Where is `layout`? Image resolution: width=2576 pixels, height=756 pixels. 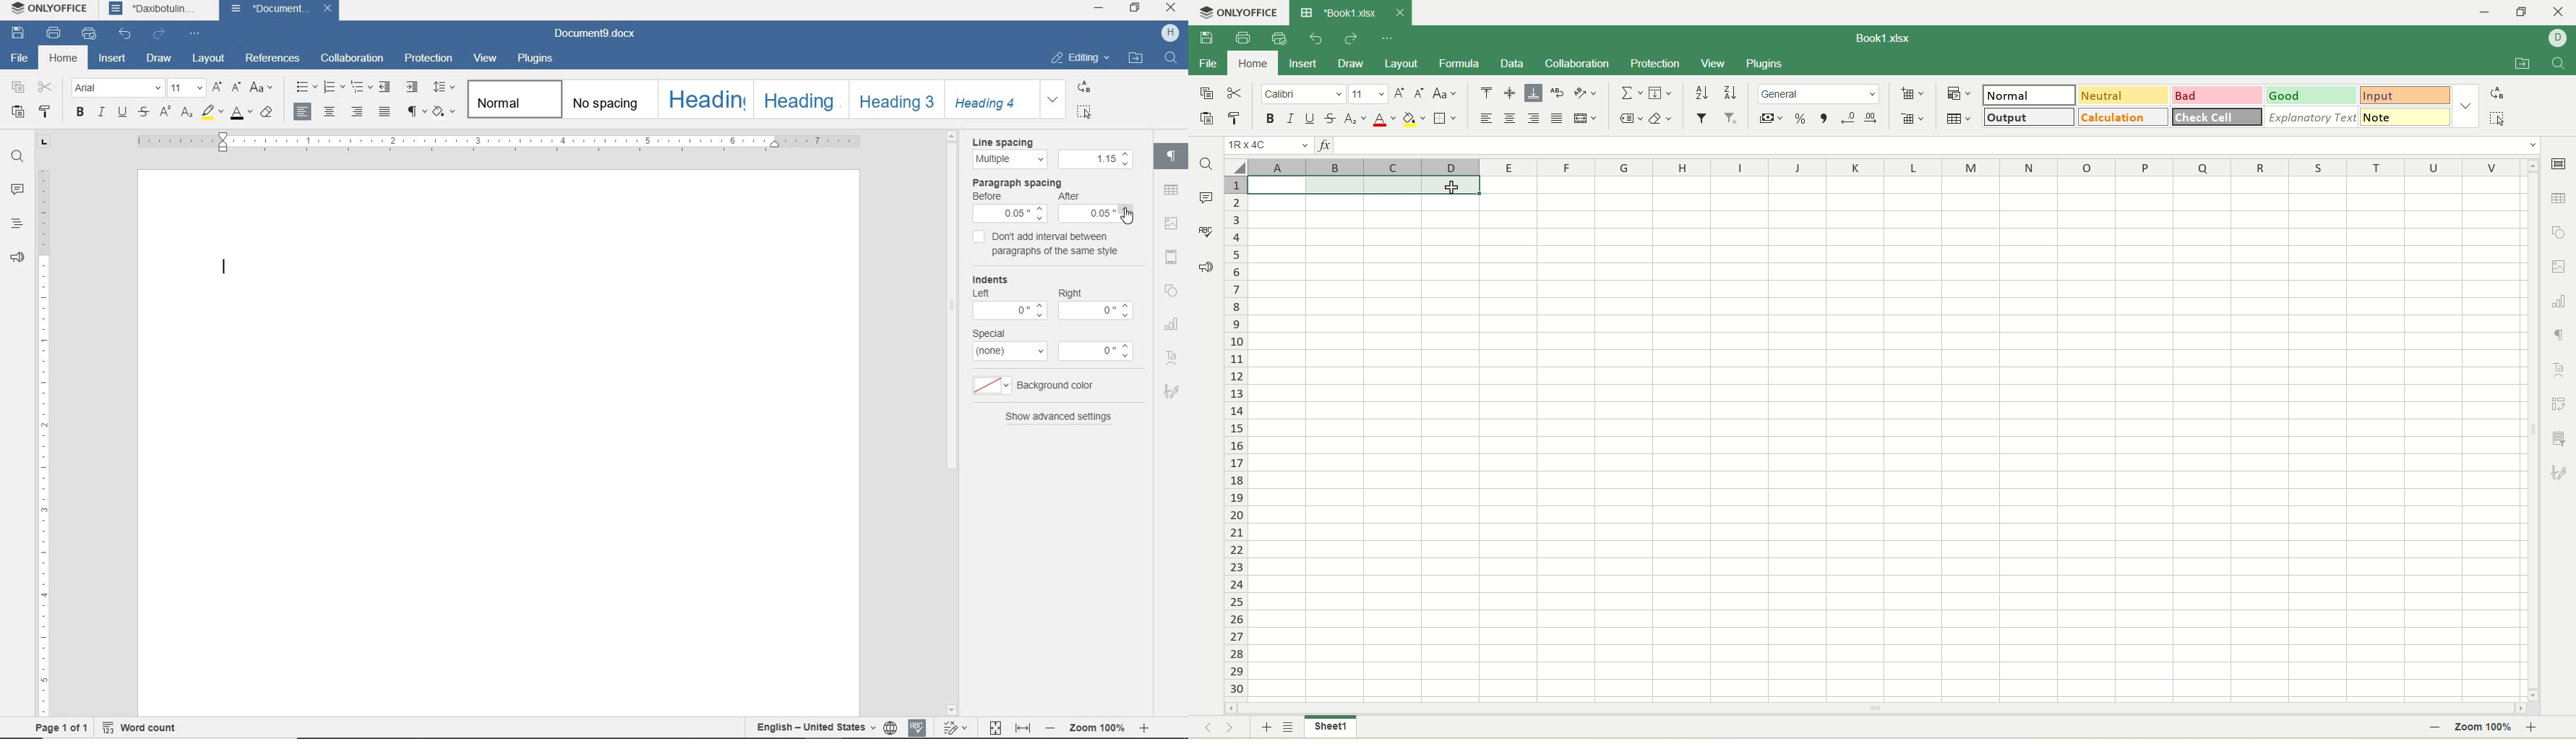
layout is located at coordinates (210, 59).